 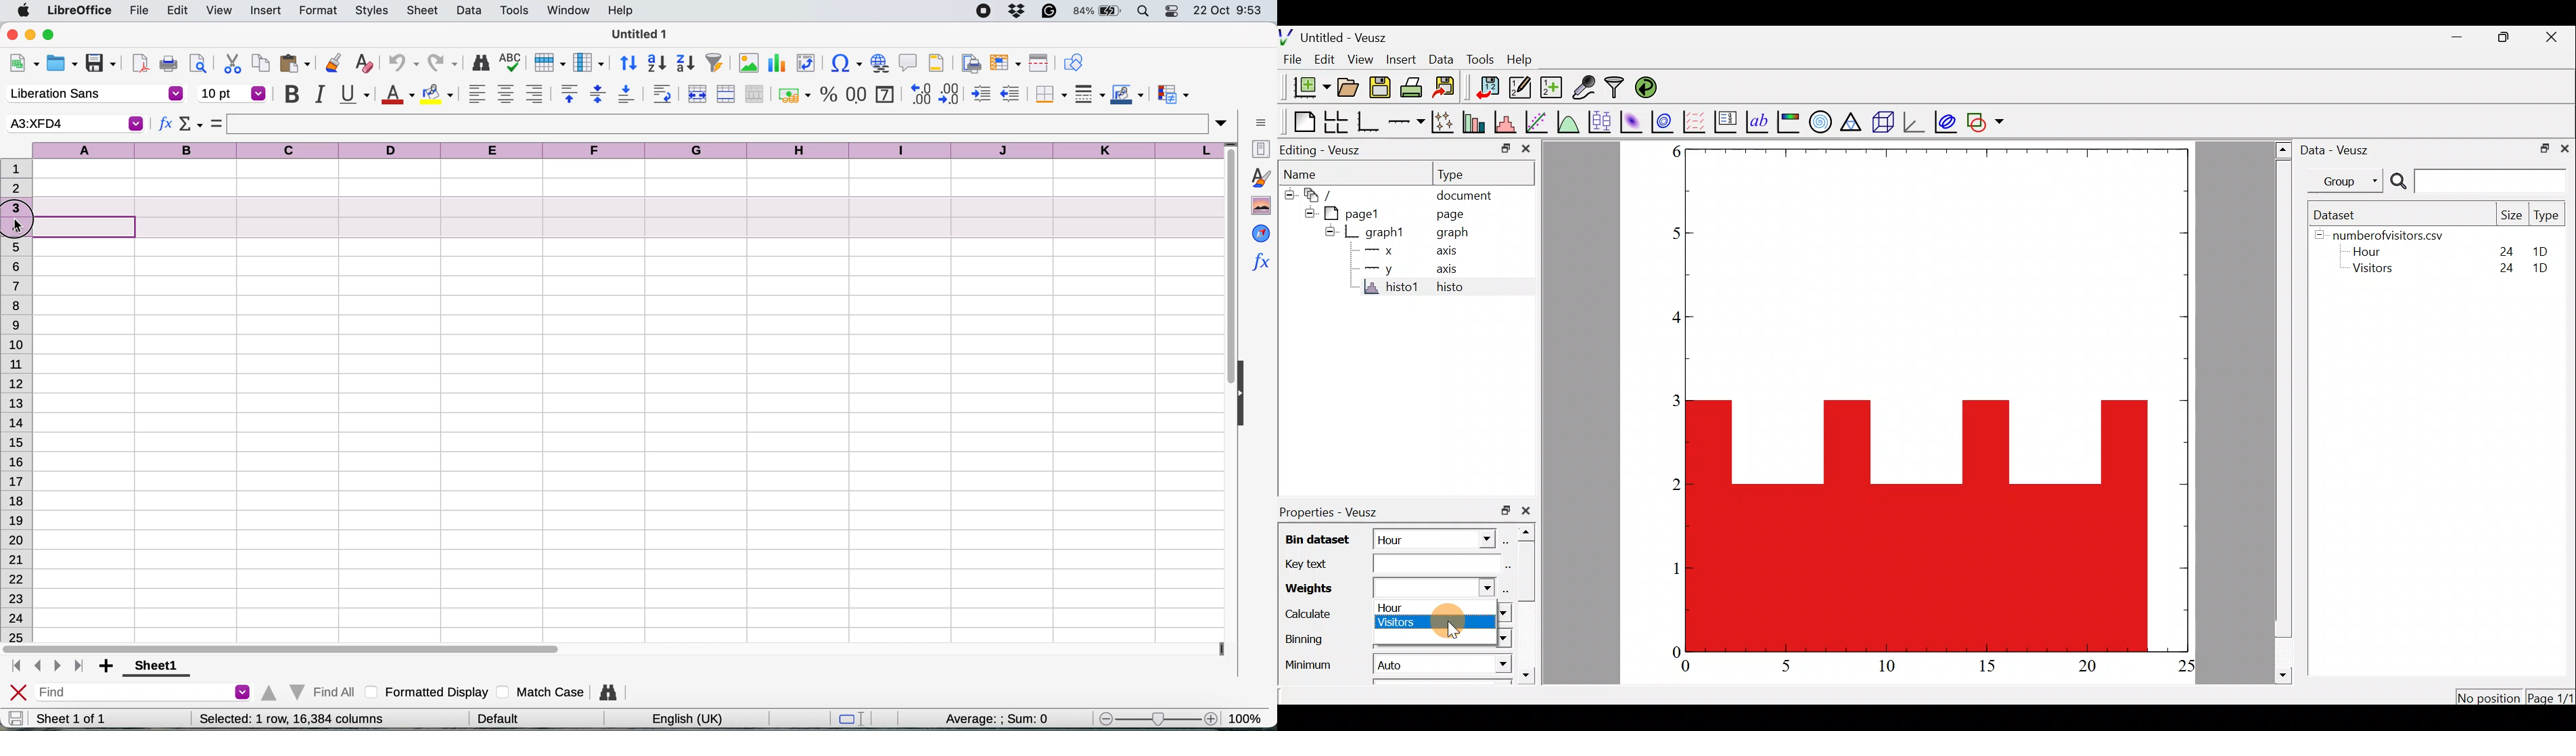 What do you see at coordinates (1304, 171) in the screenshot?
I see `Name` at bounding box center [1304, 171].